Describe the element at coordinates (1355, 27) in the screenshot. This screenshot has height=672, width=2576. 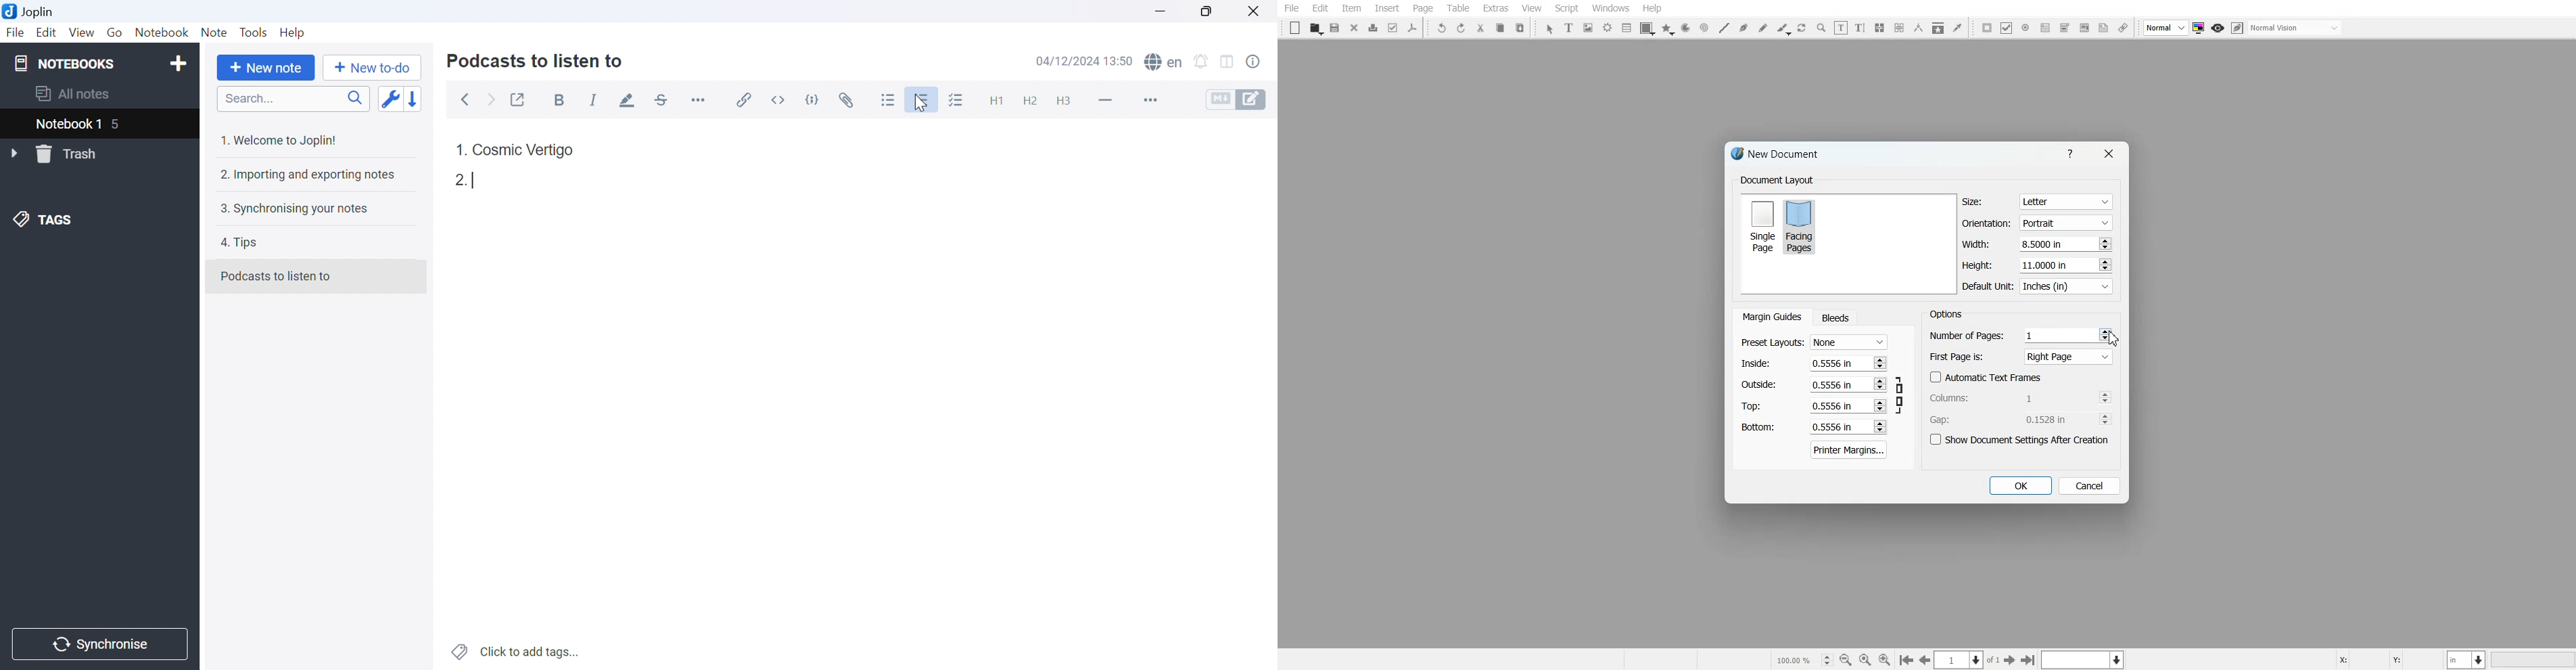
I see `Close` at that location.